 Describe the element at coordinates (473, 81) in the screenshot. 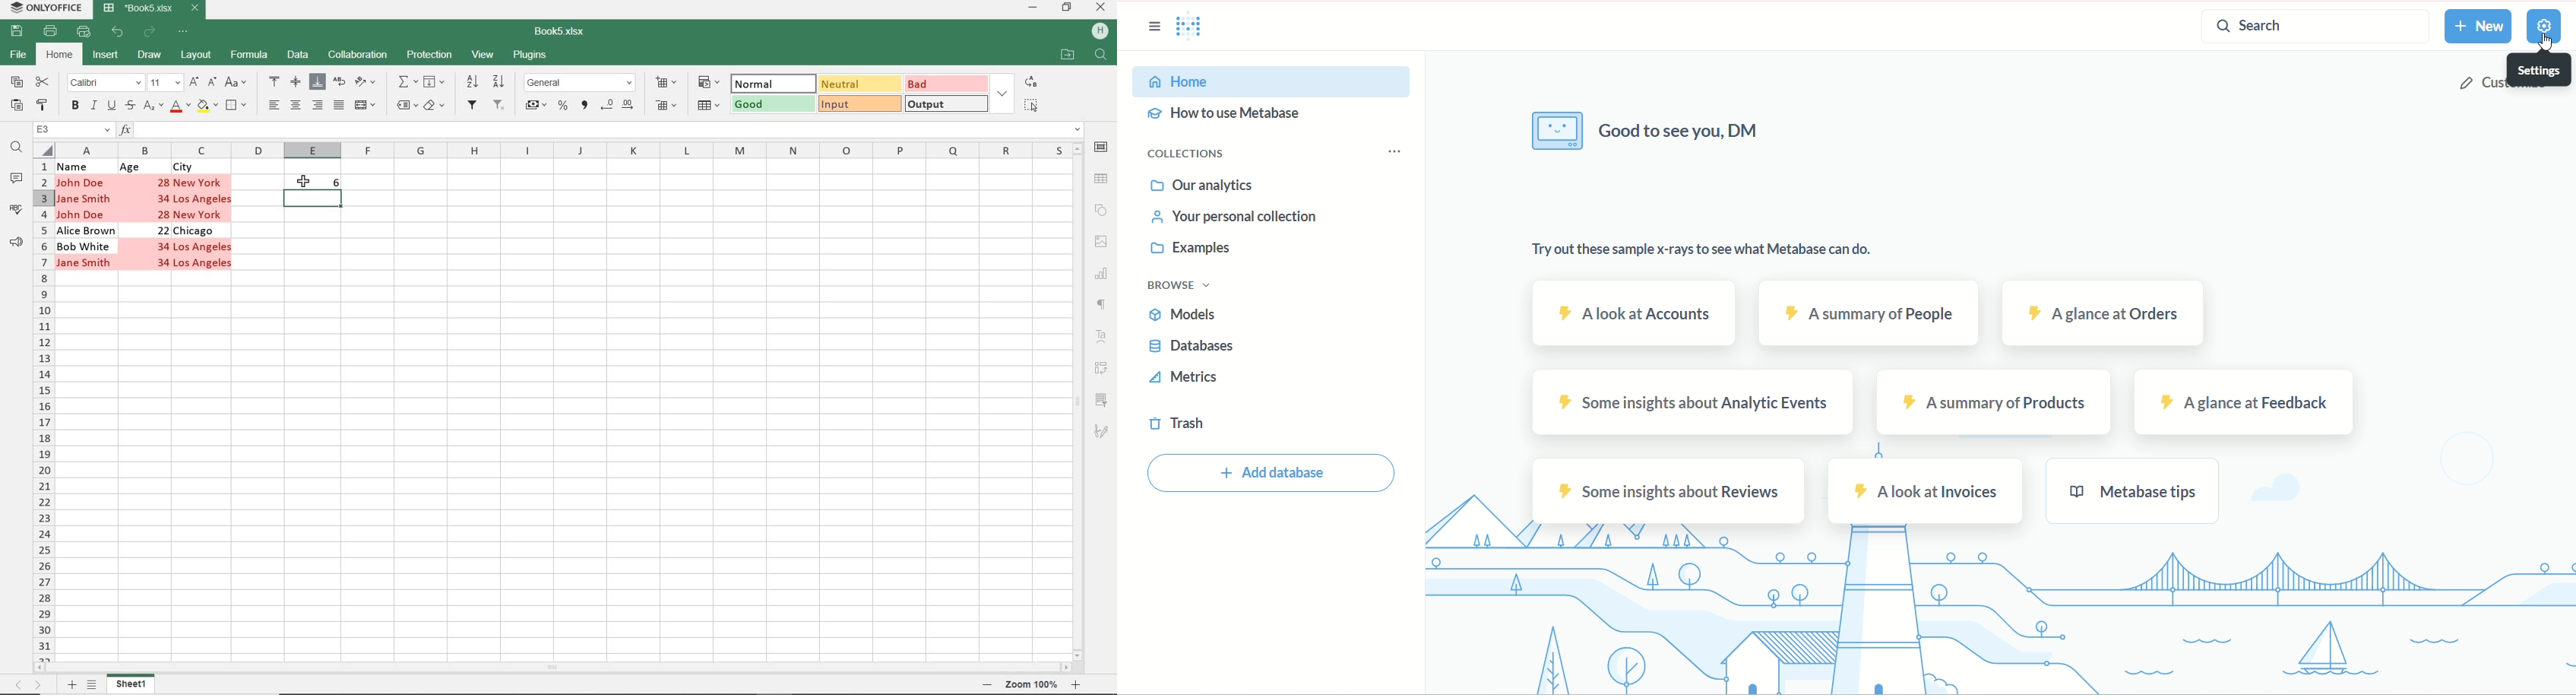

I see `SORT ASCENDING` at that location.